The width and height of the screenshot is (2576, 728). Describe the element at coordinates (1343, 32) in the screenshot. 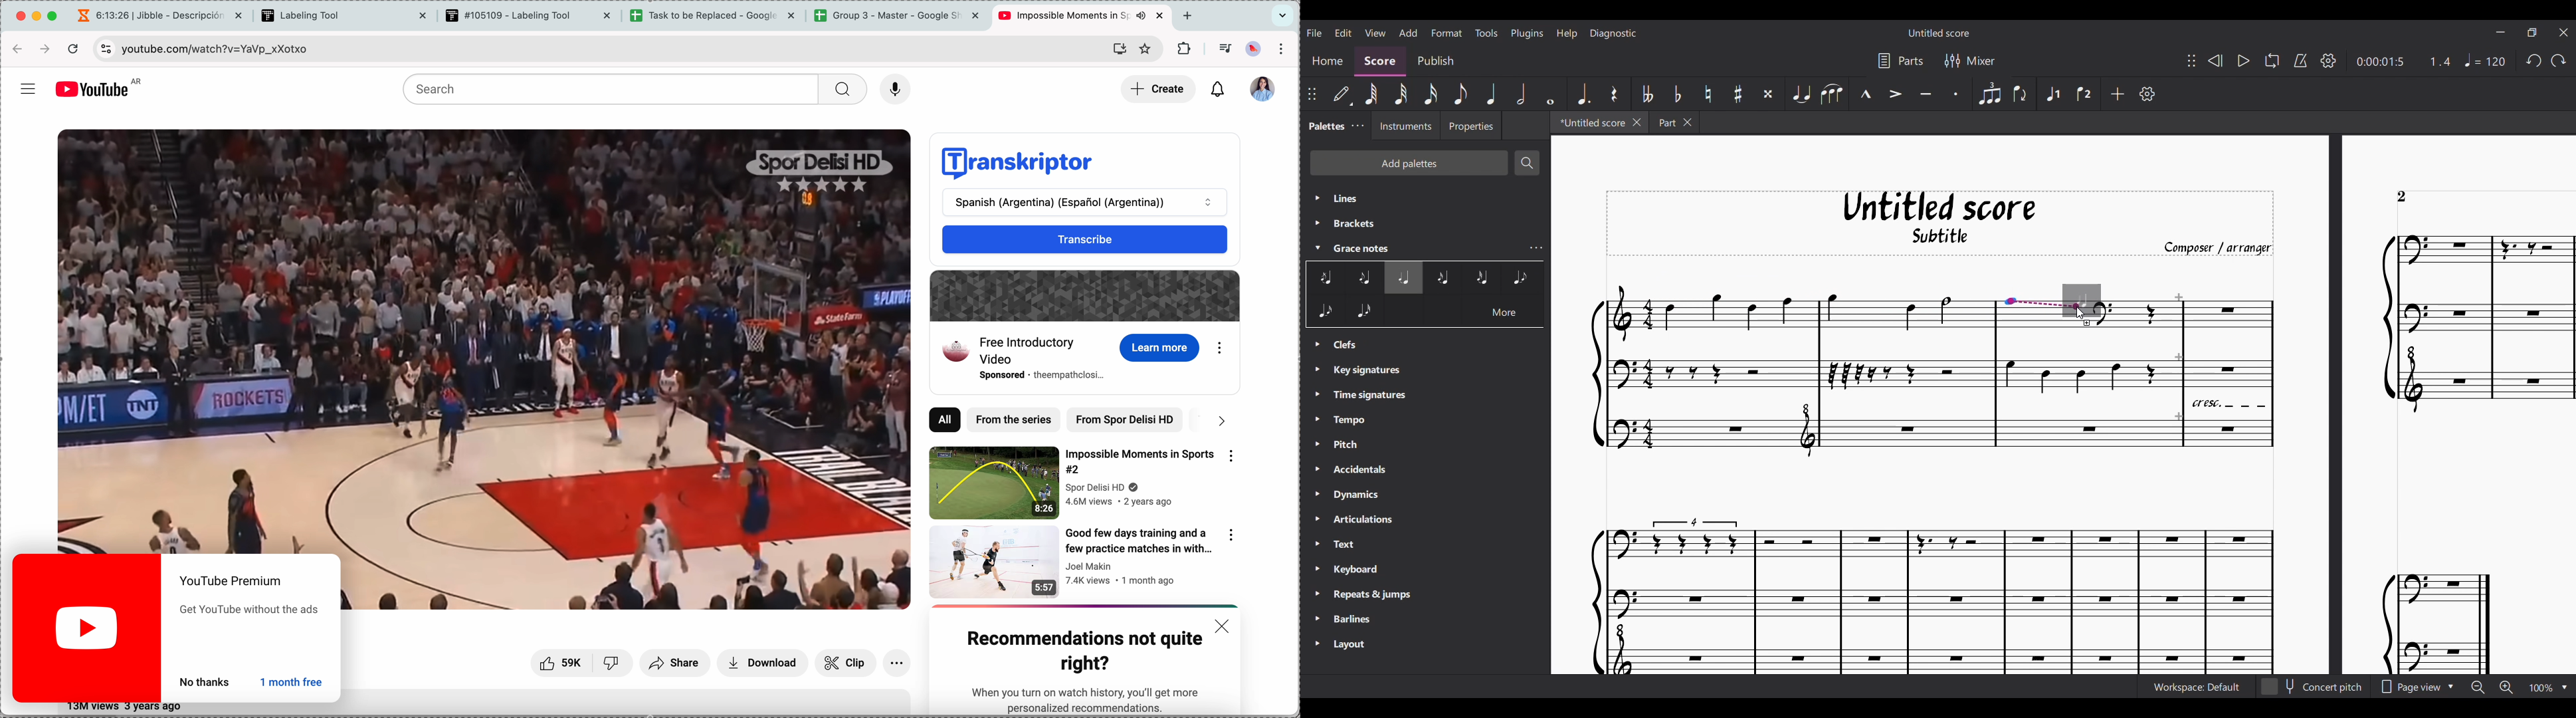

I see `Edit menu` at that location.